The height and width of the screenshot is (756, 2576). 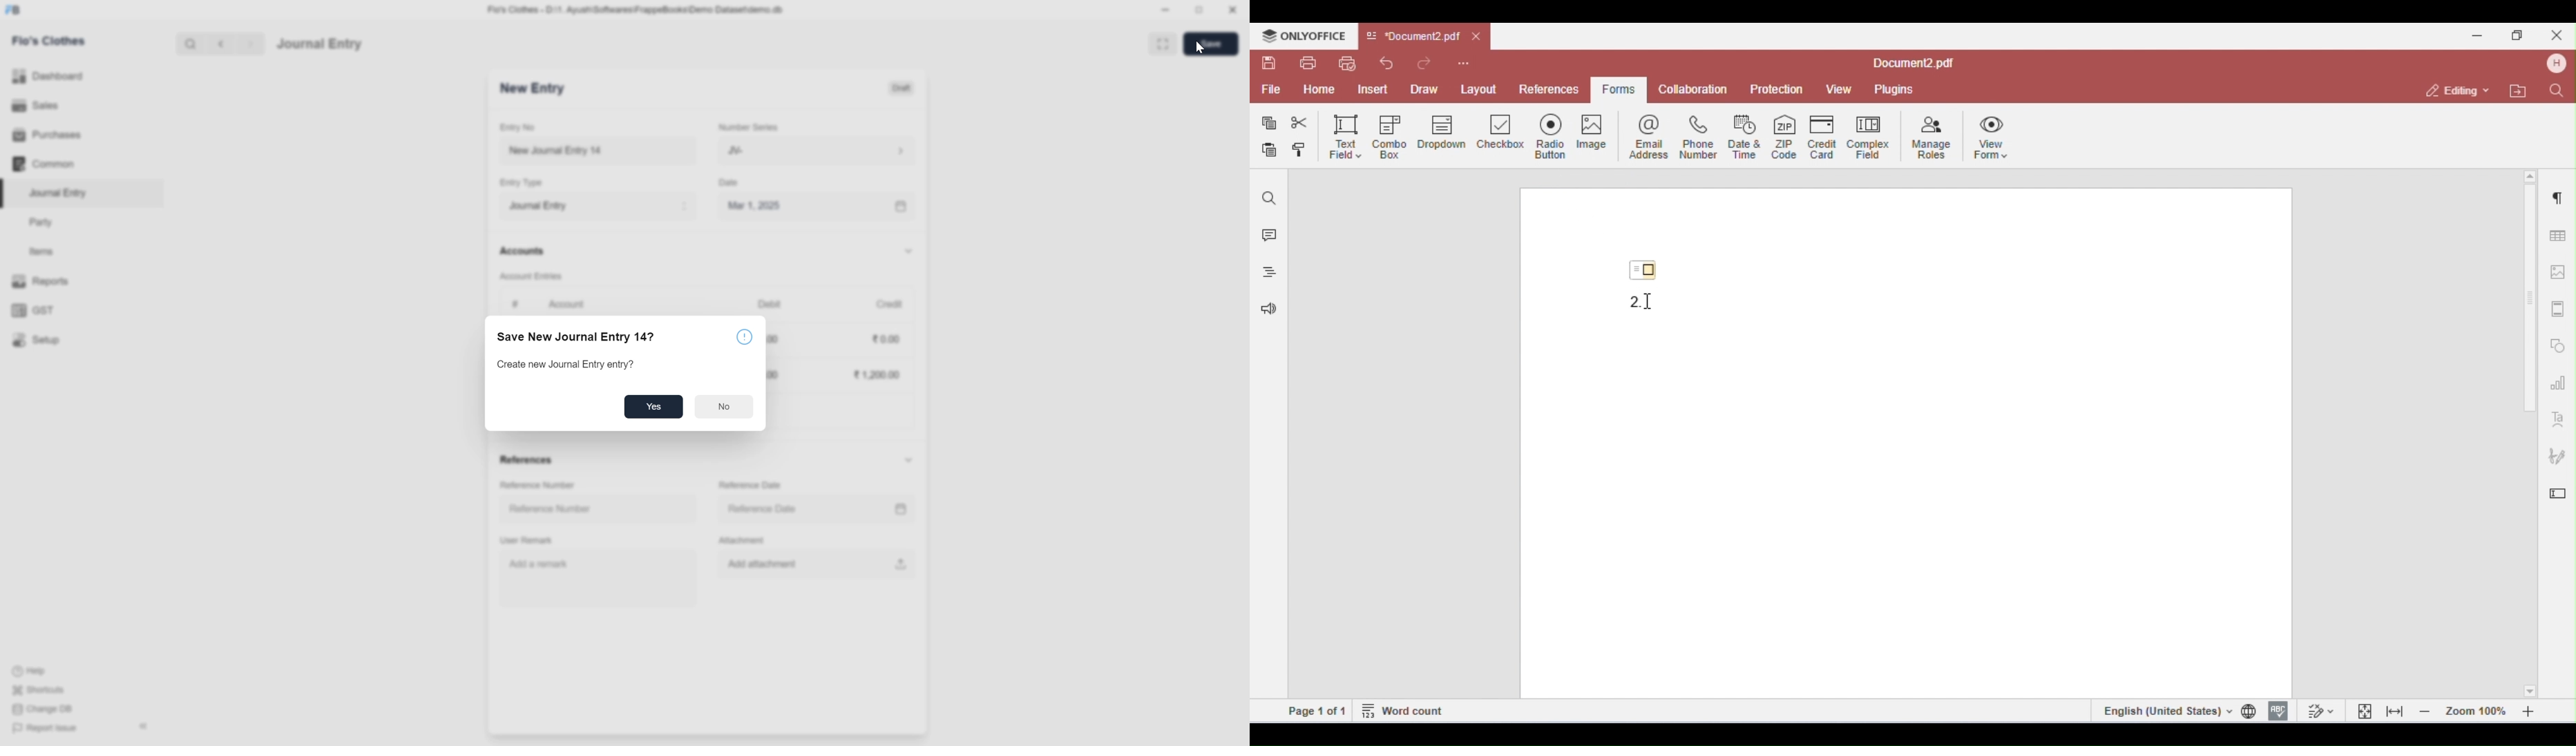 I want to click on JV-, so click(x=817, y=150).